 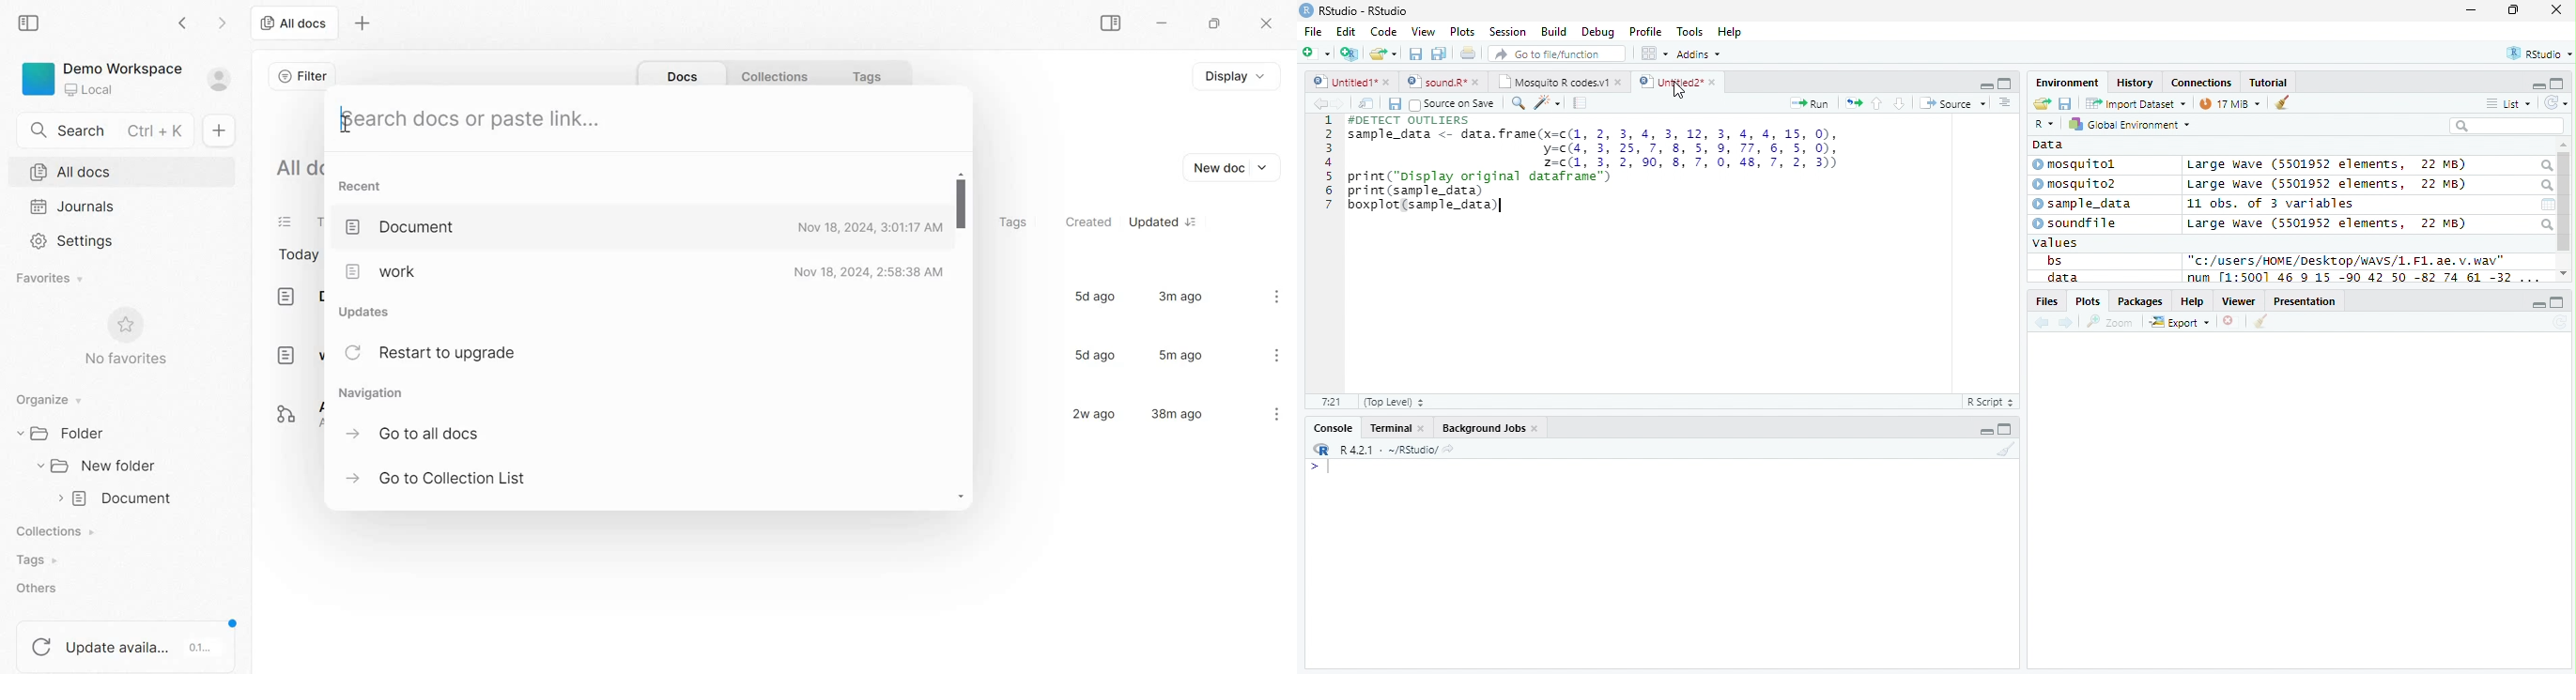 I want to click on mosquito1, so click(x=2077, y=165).